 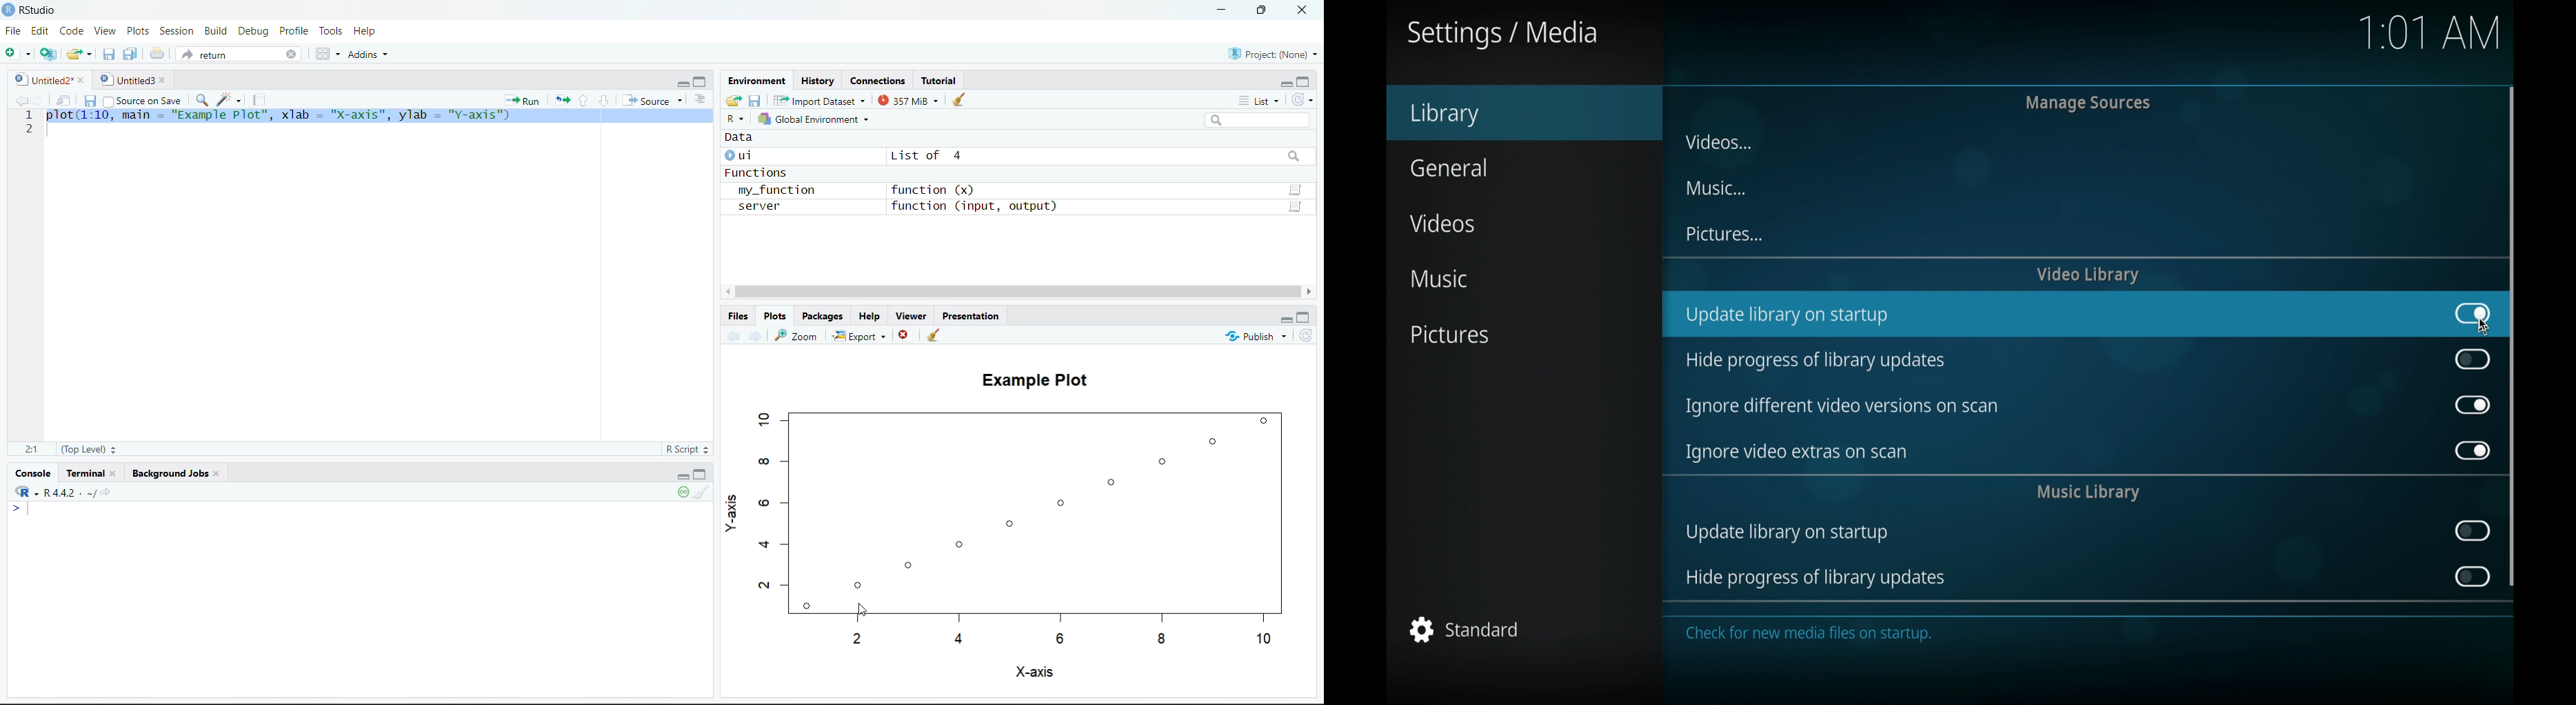 What do you see at coordinates (734, 100) in the screenshot?
I see `Load workspace` at bounding box center [734, 100].